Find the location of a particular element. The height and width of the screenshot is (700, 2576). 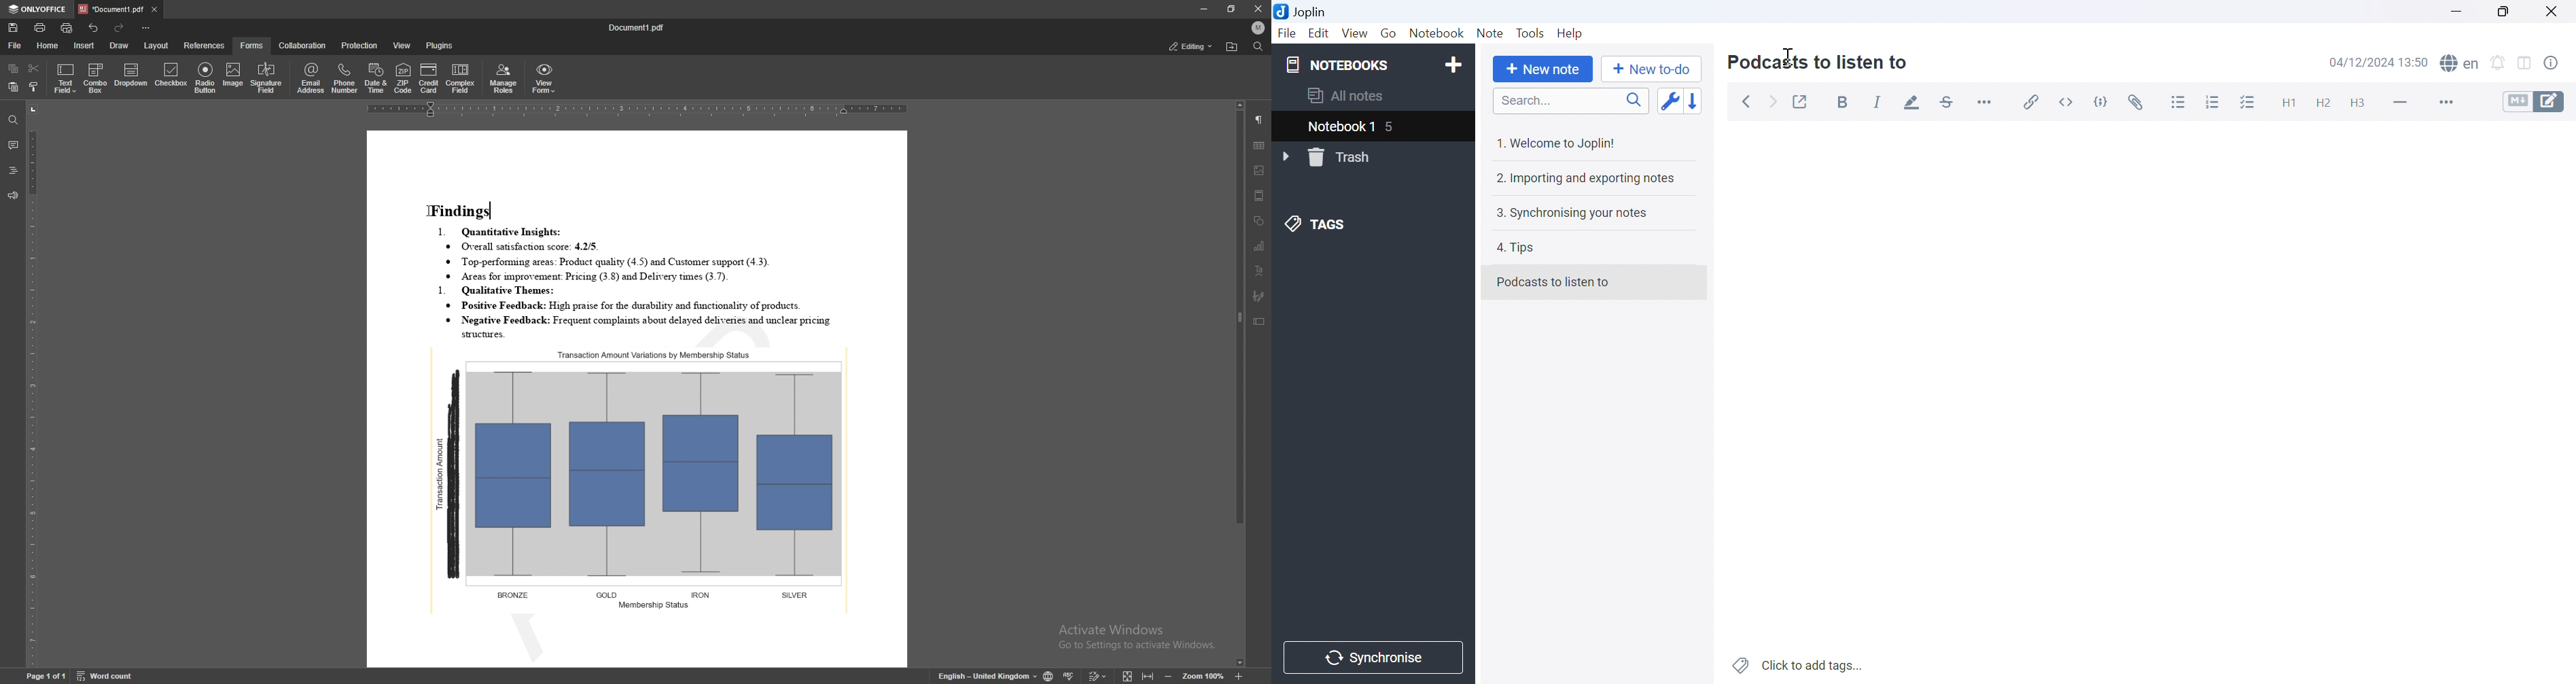

Cursor is located at coordinates (1790, 58).